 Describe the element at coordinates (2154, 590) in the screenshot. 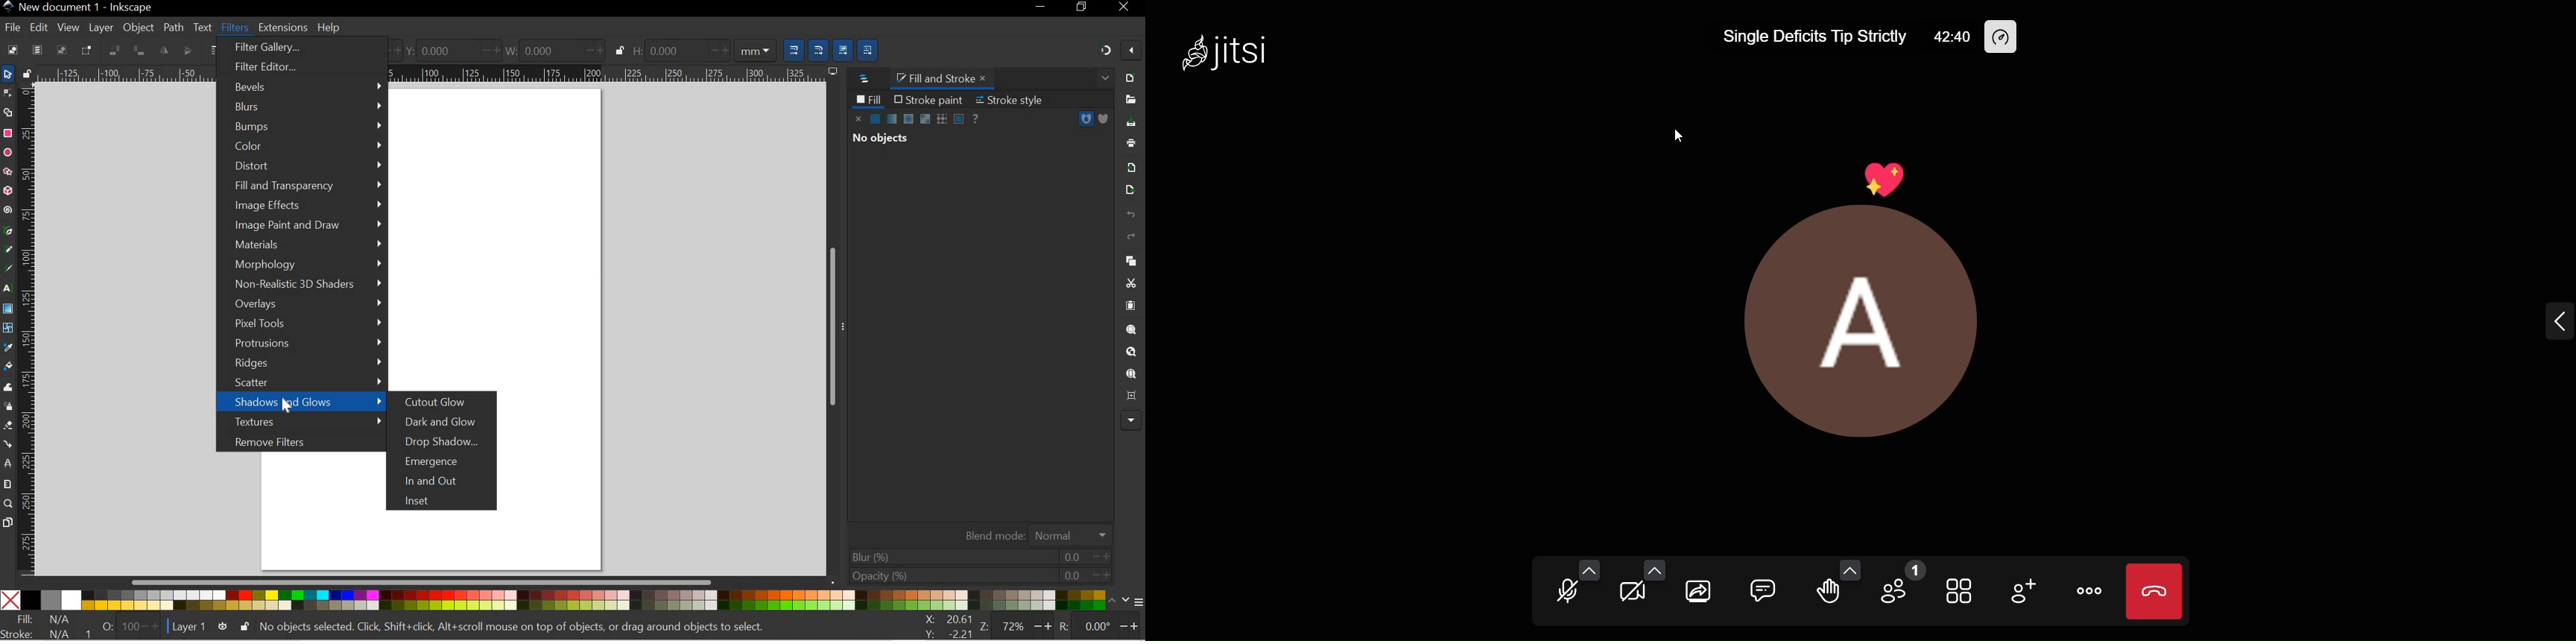

I see `End Meeting` at that location.